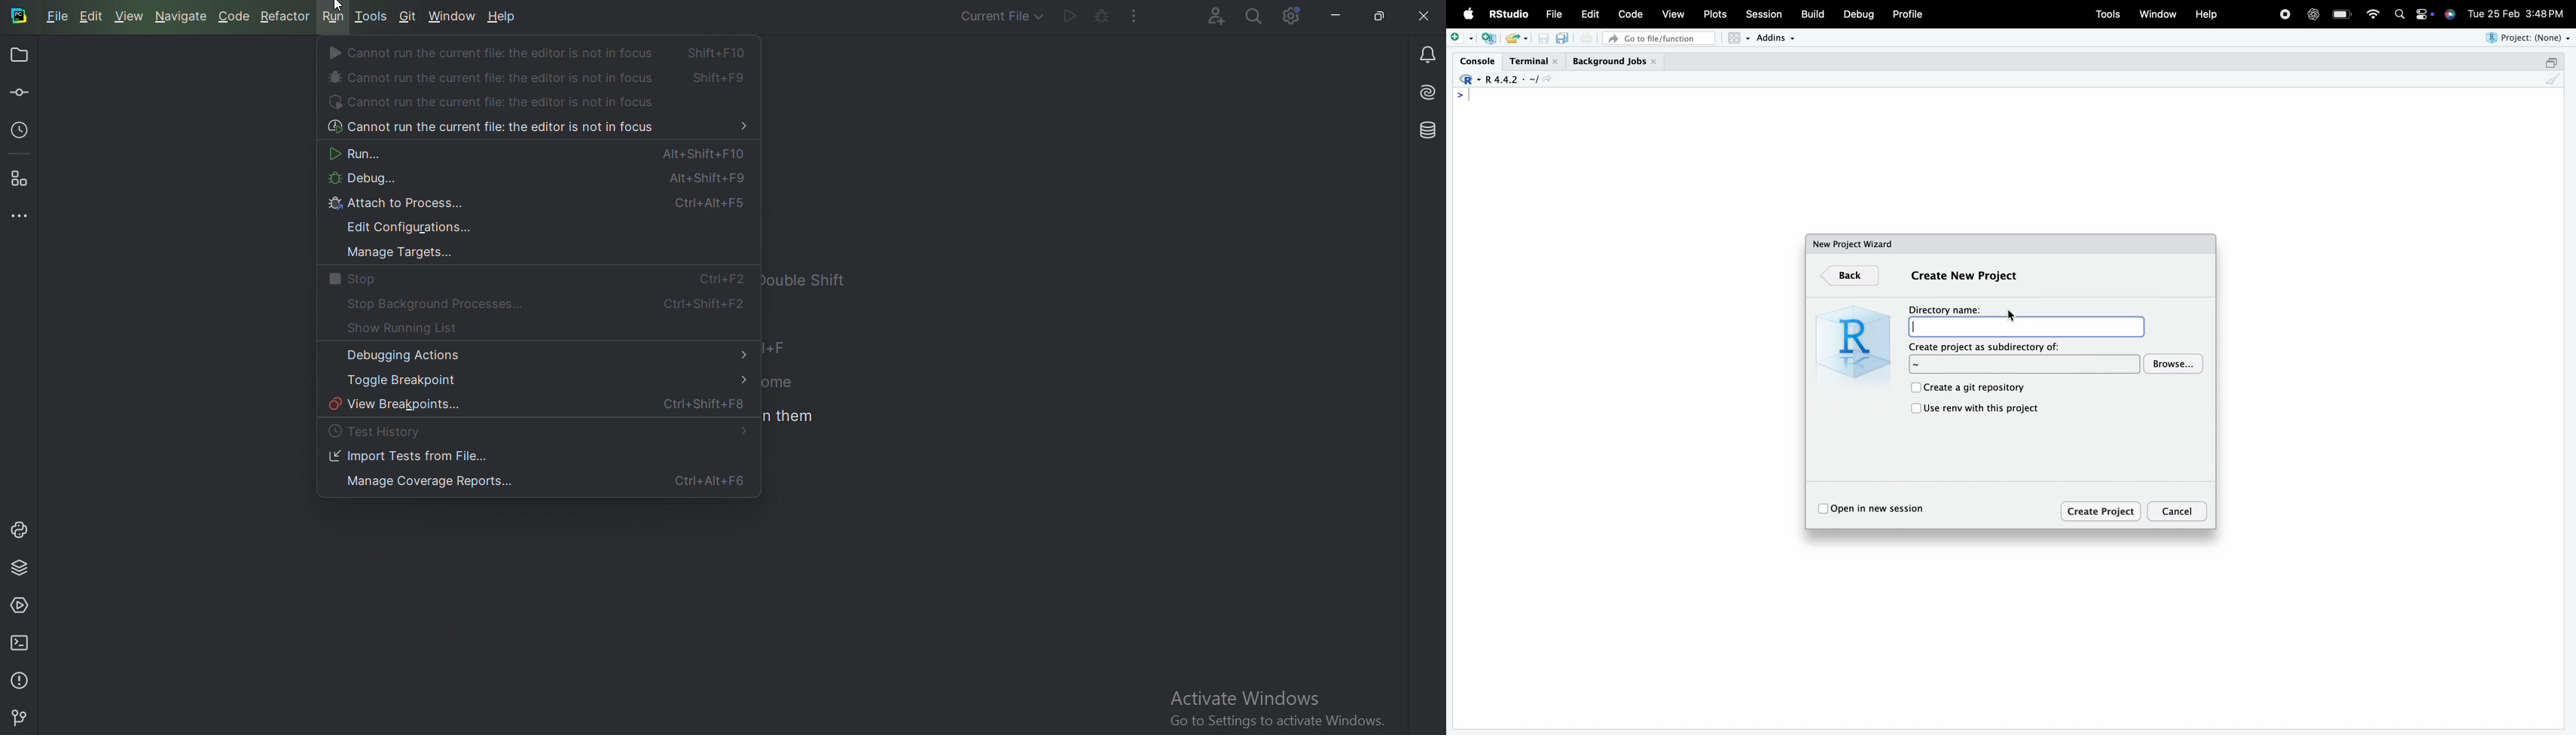 The image size is (2576, 756). What do you see at coordinates (2026, 327) in the screenshot?
I see `Directory name:` at bounding box center [2026, 327].